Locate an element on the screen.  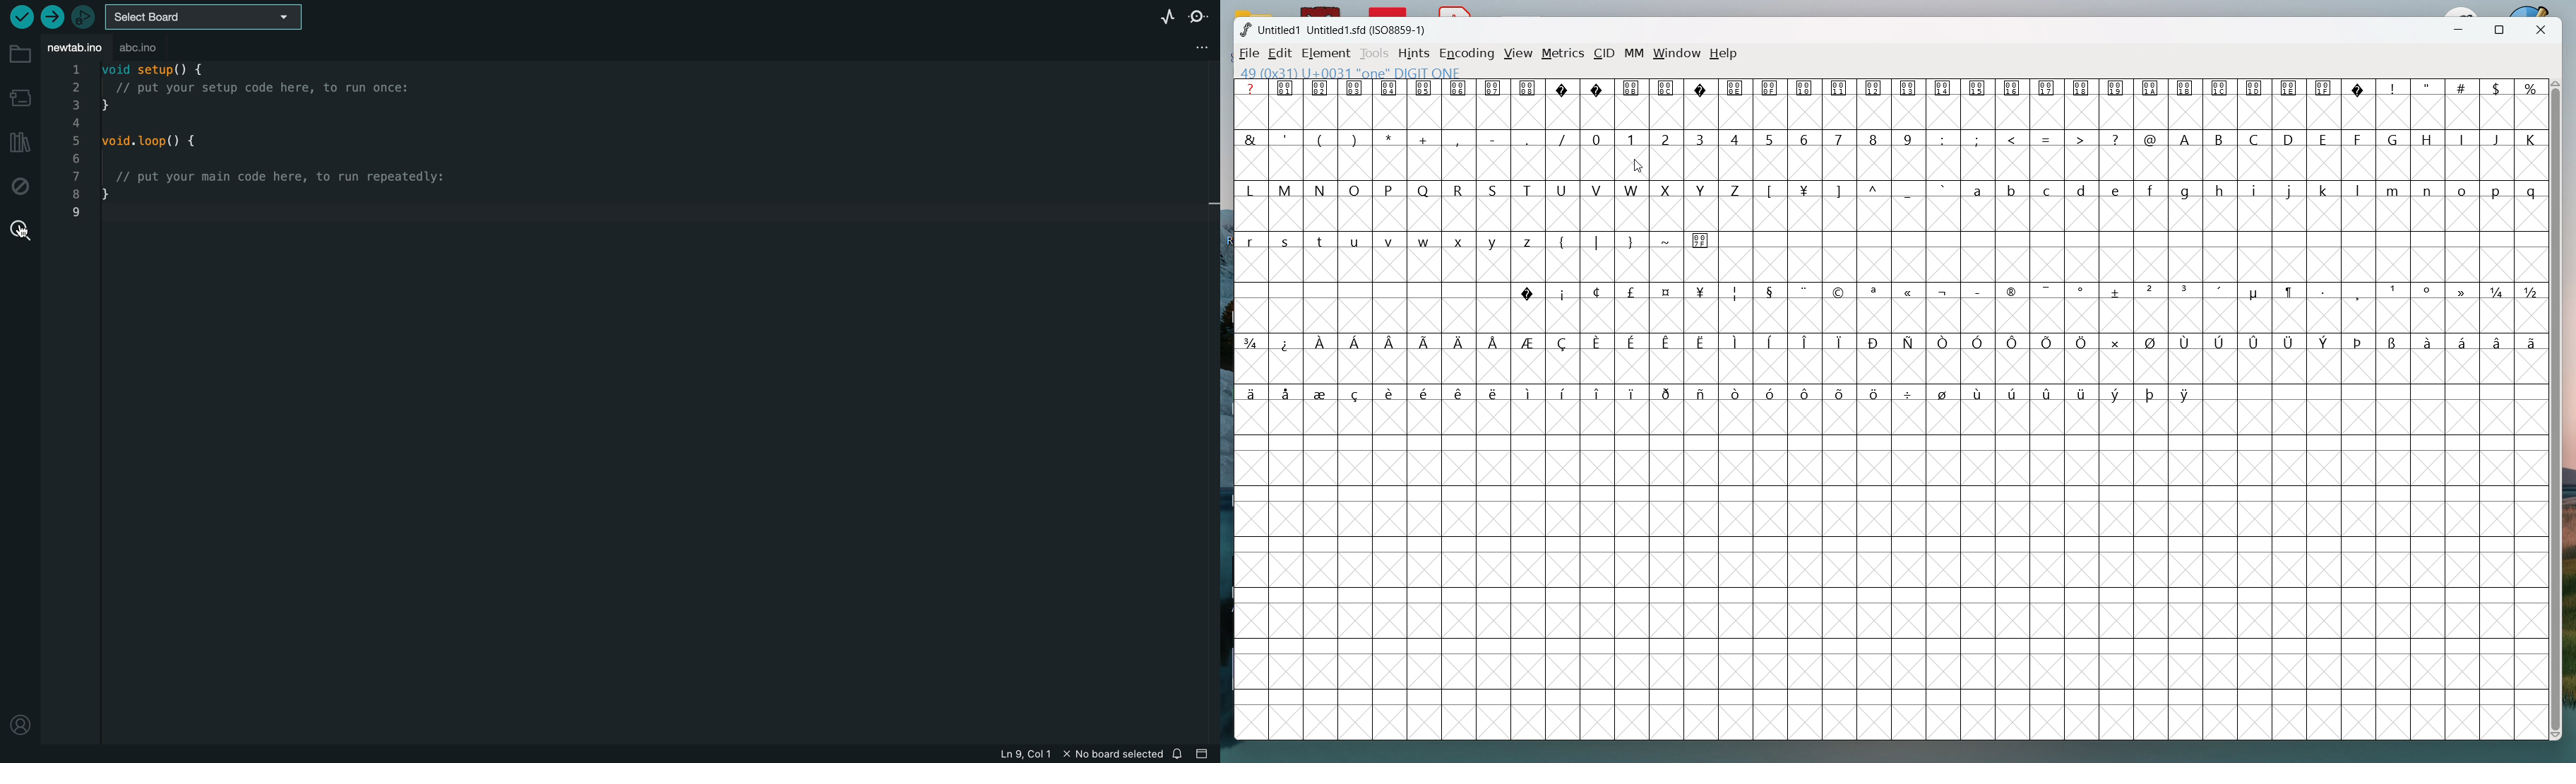
symbol is located at coordinates (2188, 290).